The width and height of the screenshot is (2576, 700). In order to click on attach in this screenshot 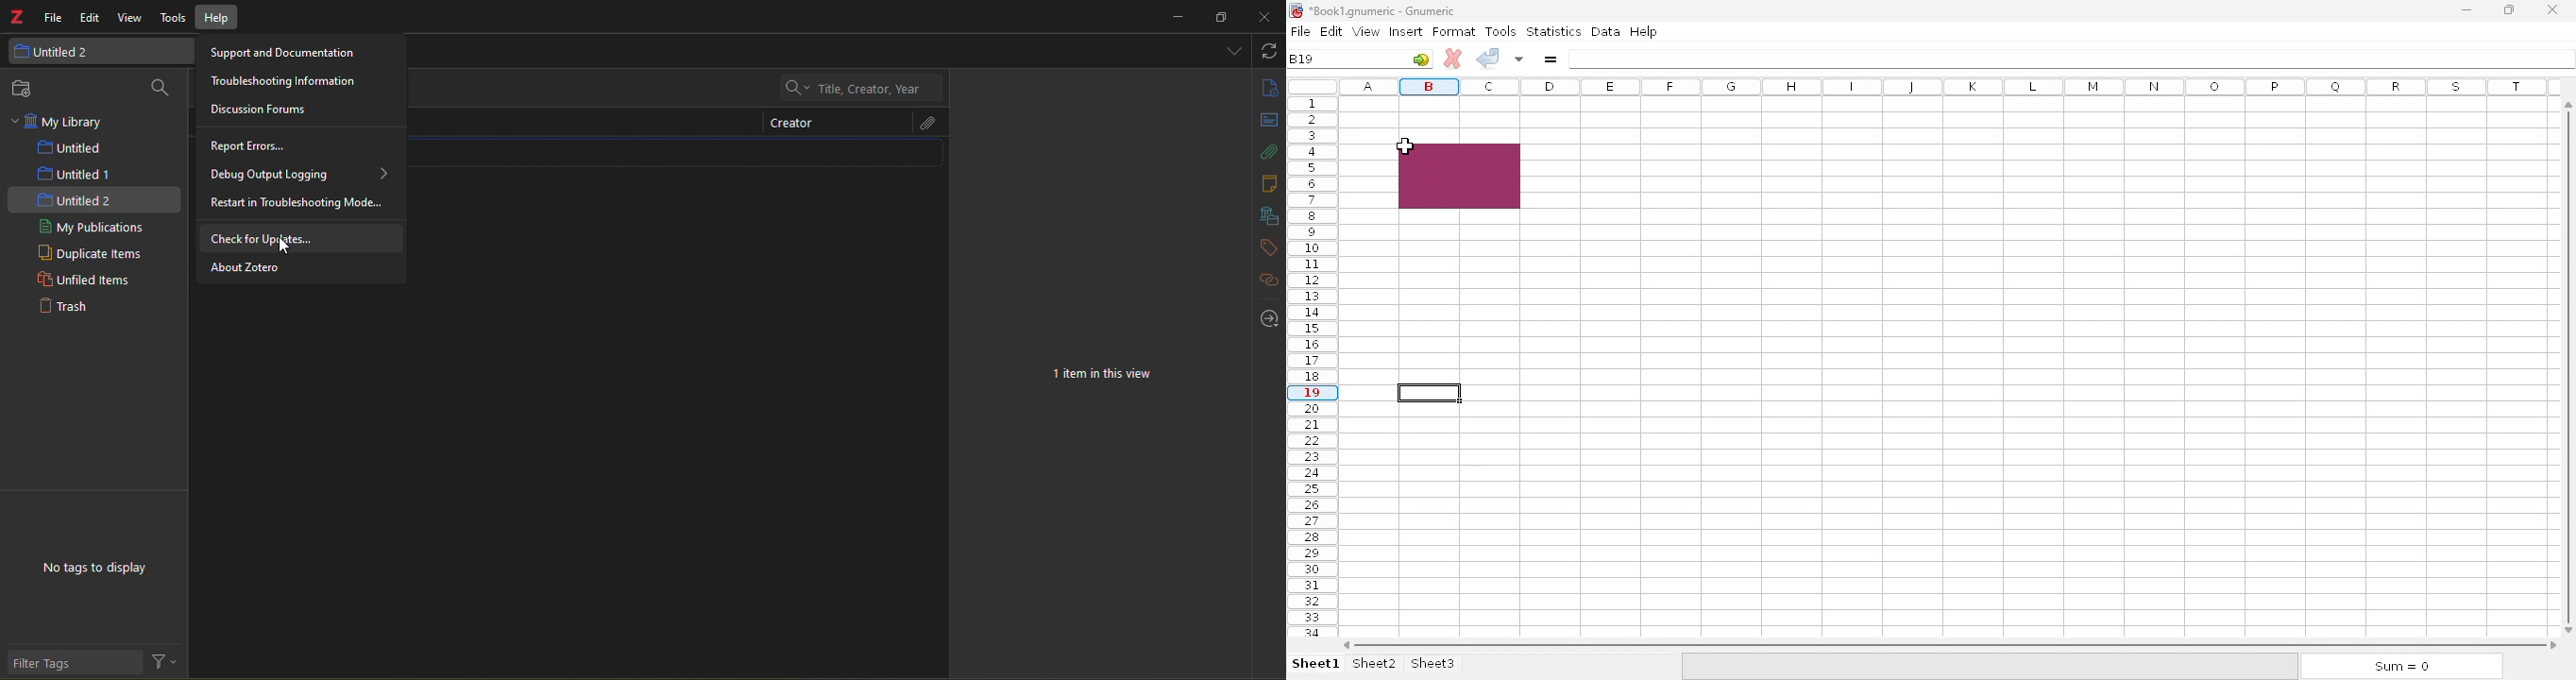, I will do `click(1268, 154)`.